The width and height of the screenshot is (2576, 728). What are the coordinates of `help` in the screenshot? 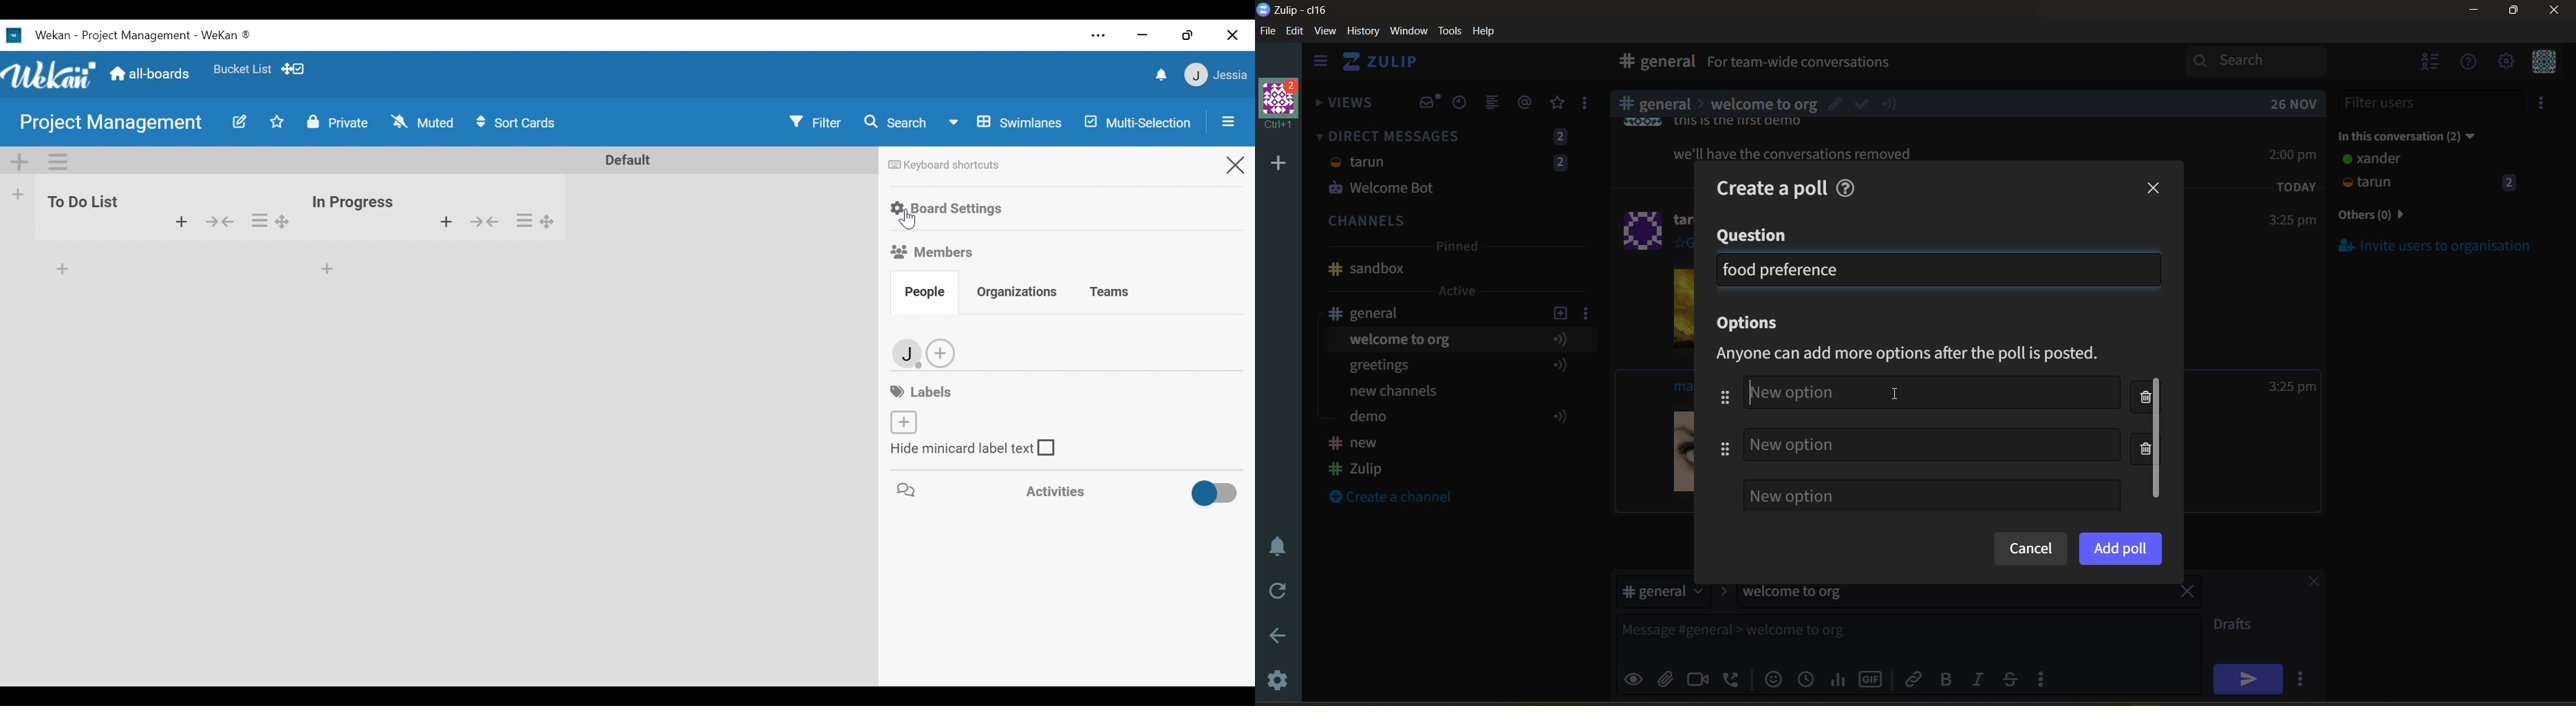 It's located at (1849, 186).